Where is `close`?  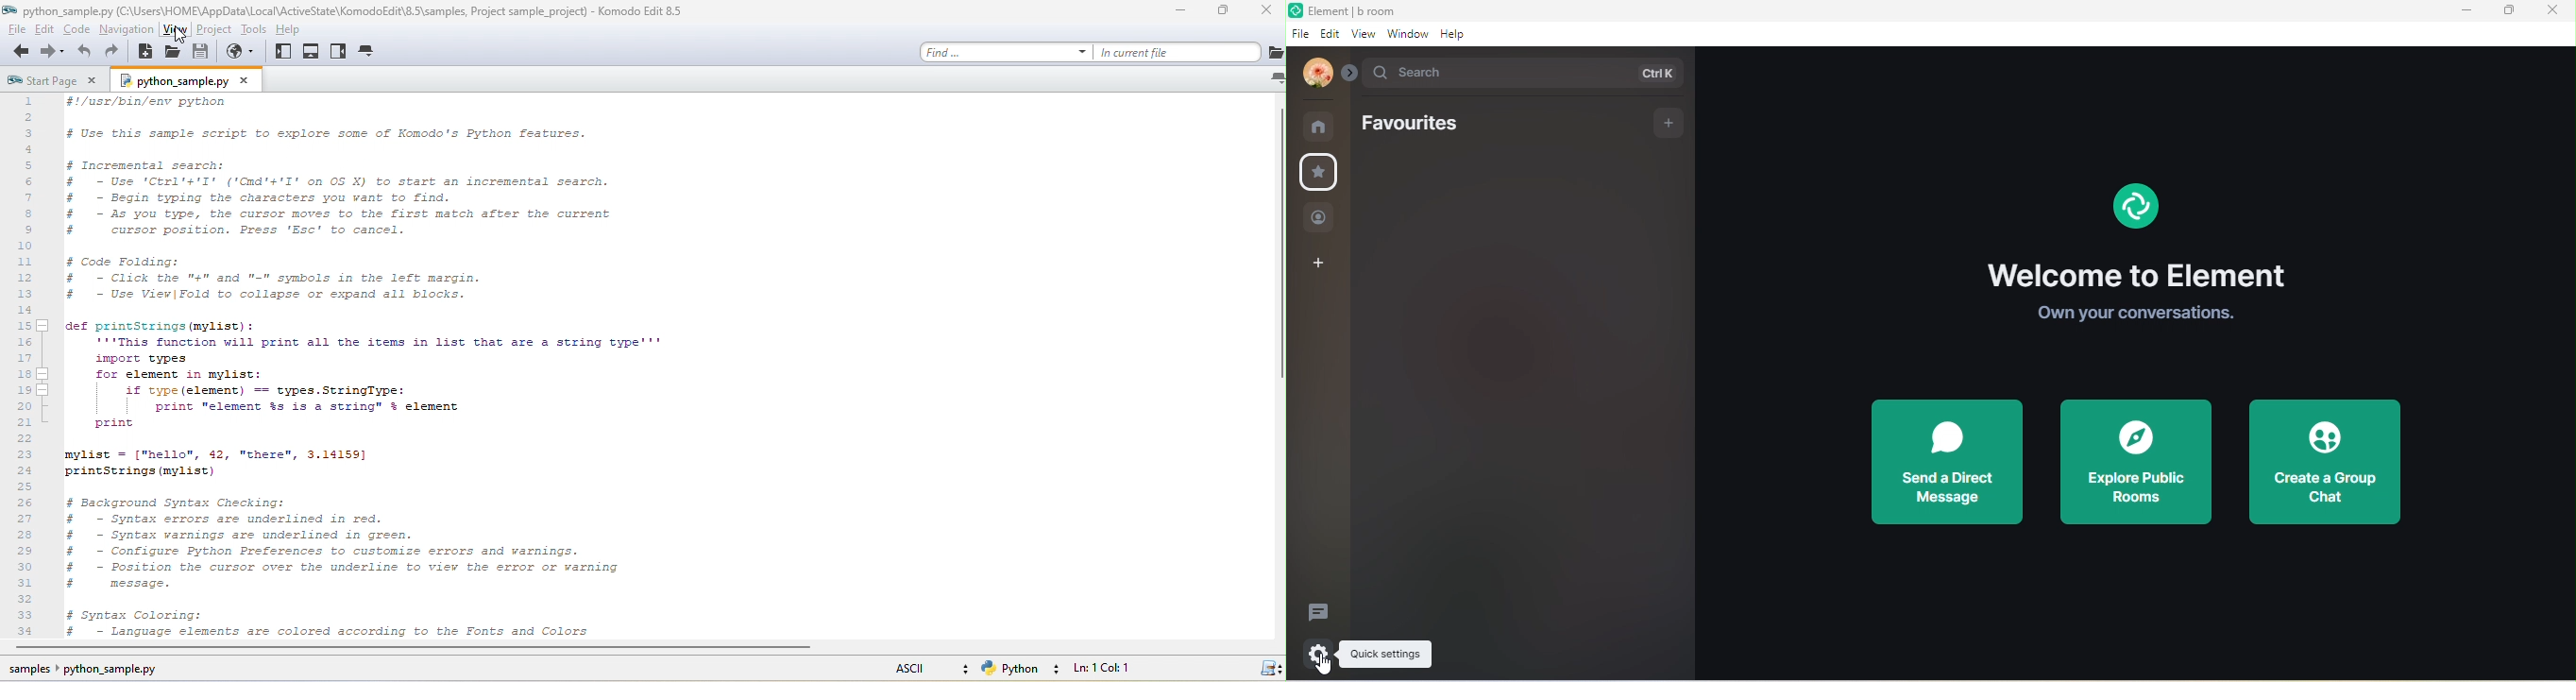 close is located at coordinates (1267, 12).